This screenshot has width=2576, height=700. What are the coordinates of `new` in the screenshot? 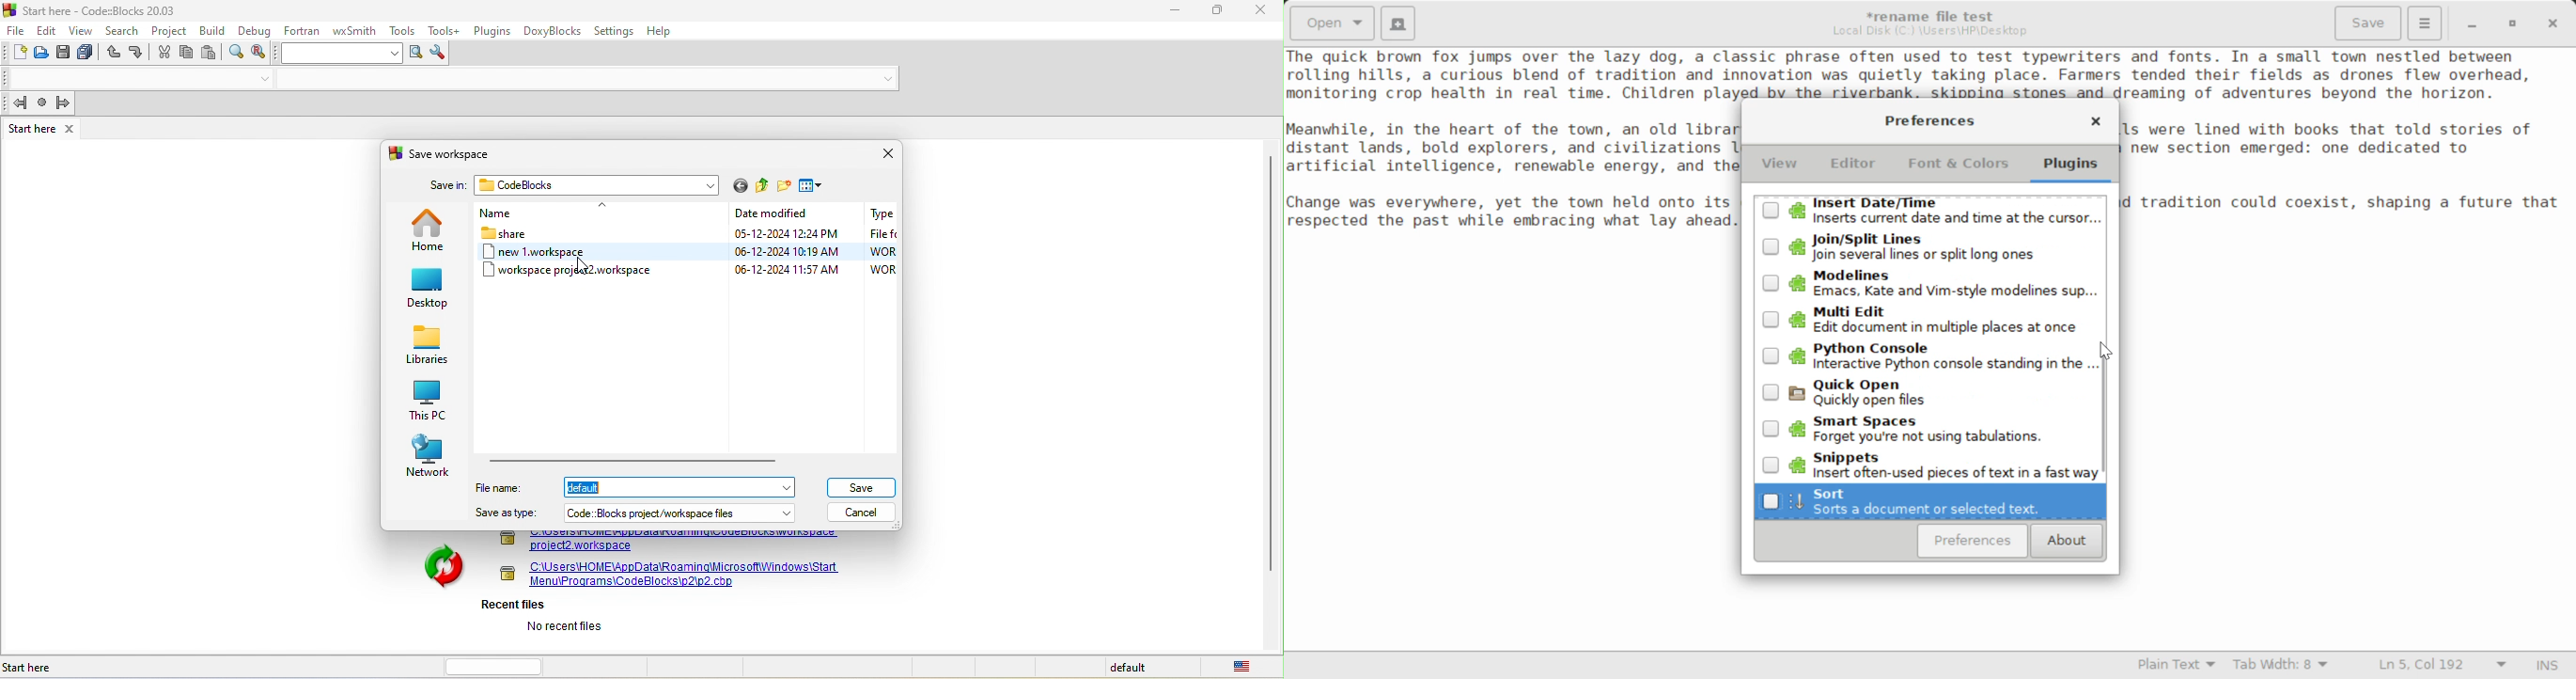 It's located at (16, 54).